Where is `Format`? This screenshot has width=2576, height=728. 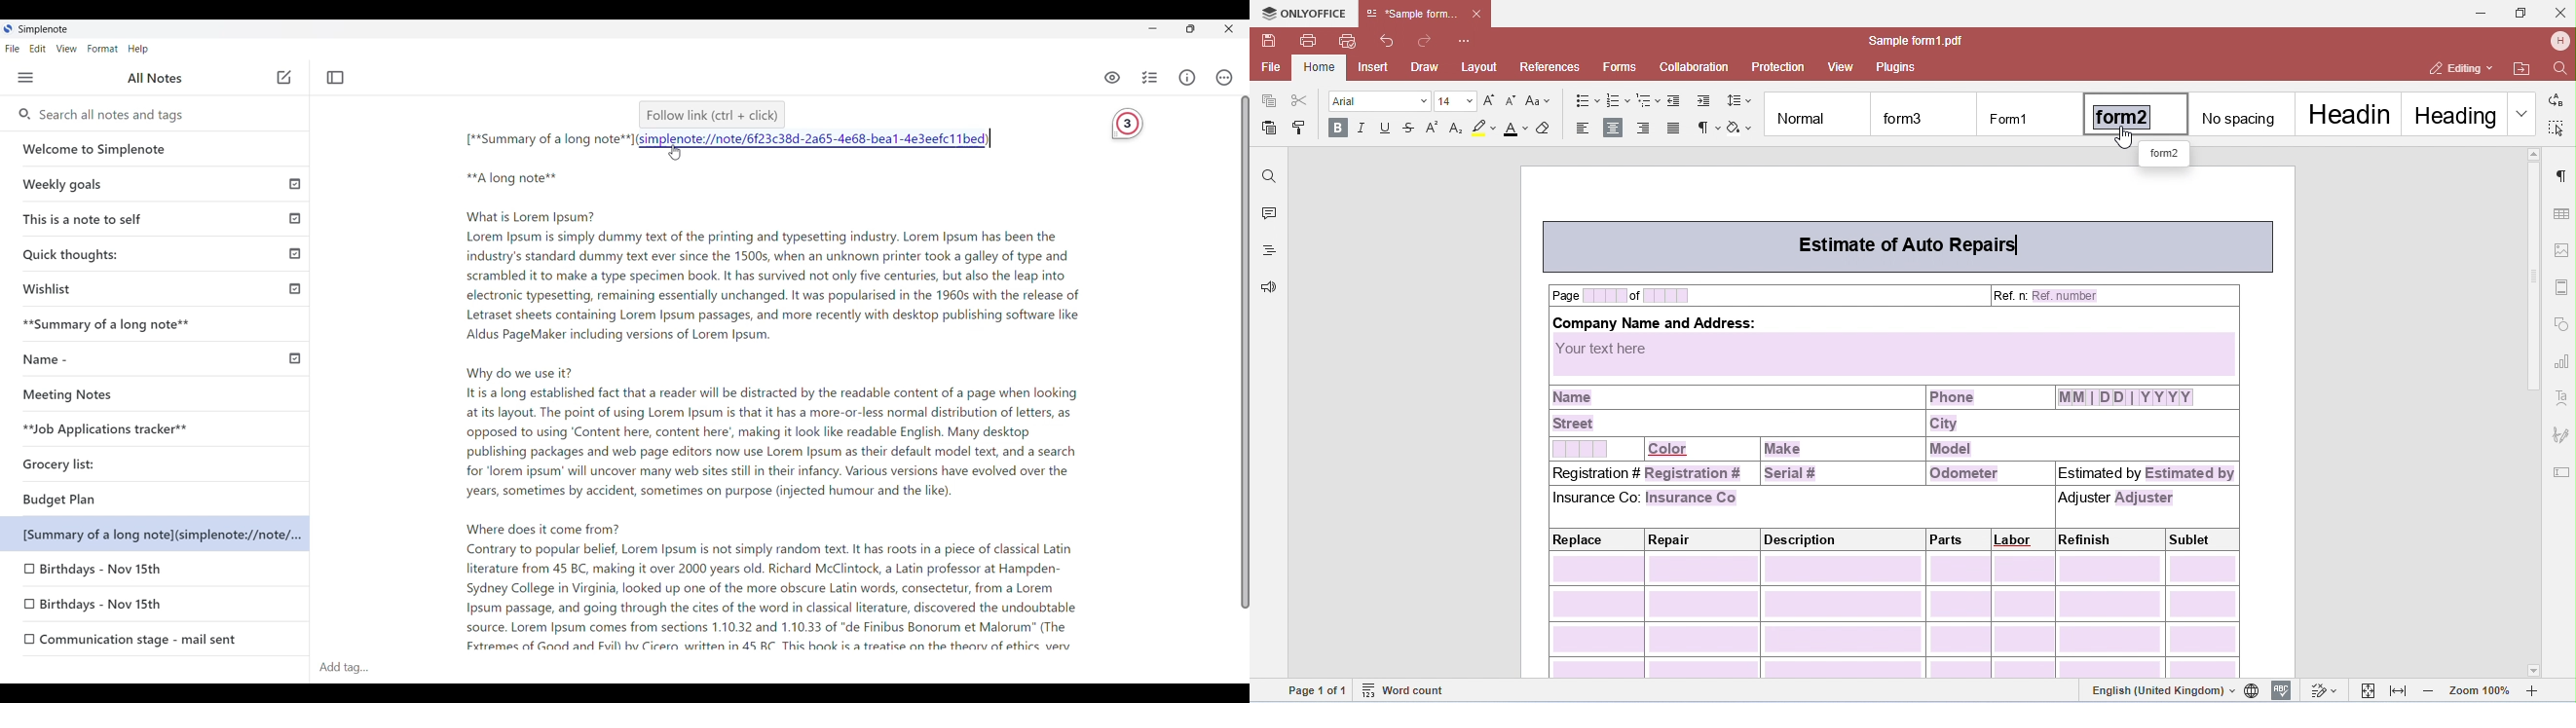
Format is located at coordinates (103, 49).